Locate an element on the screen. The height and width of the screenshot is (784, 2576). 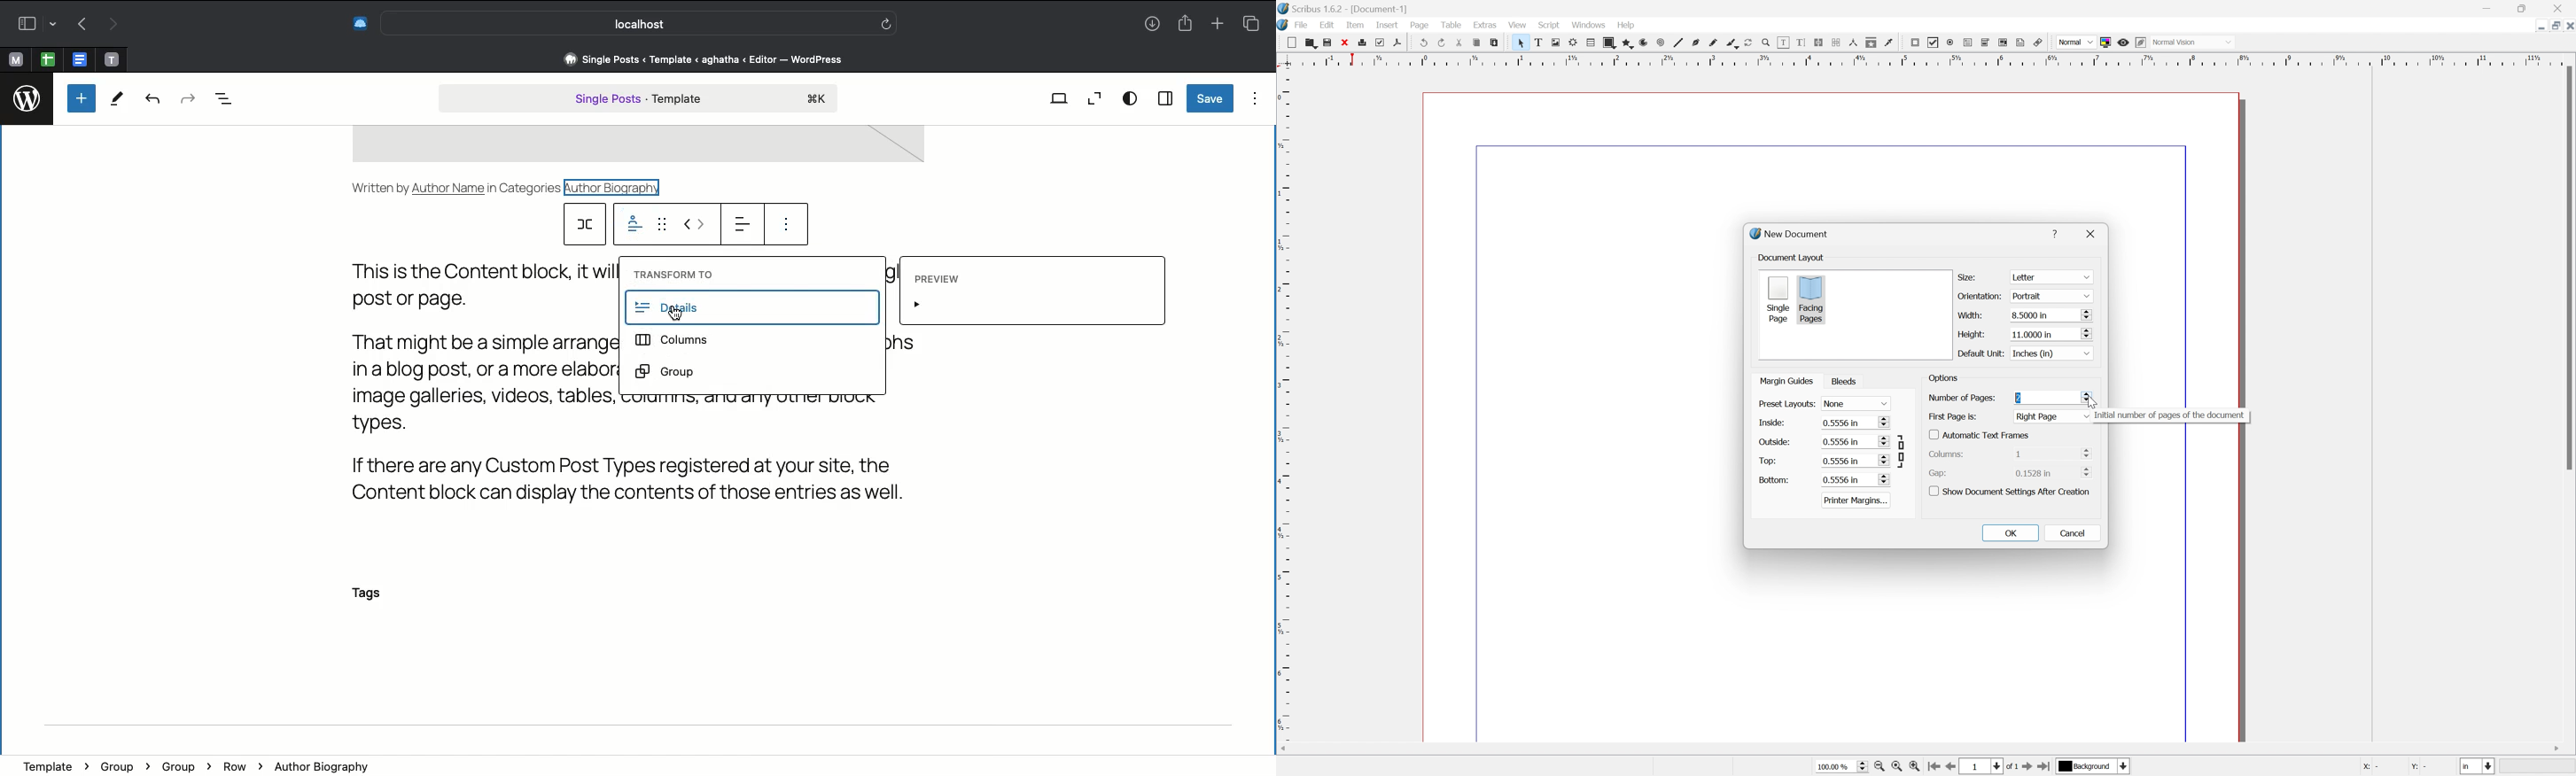
image is located at coordinates (637, 146).